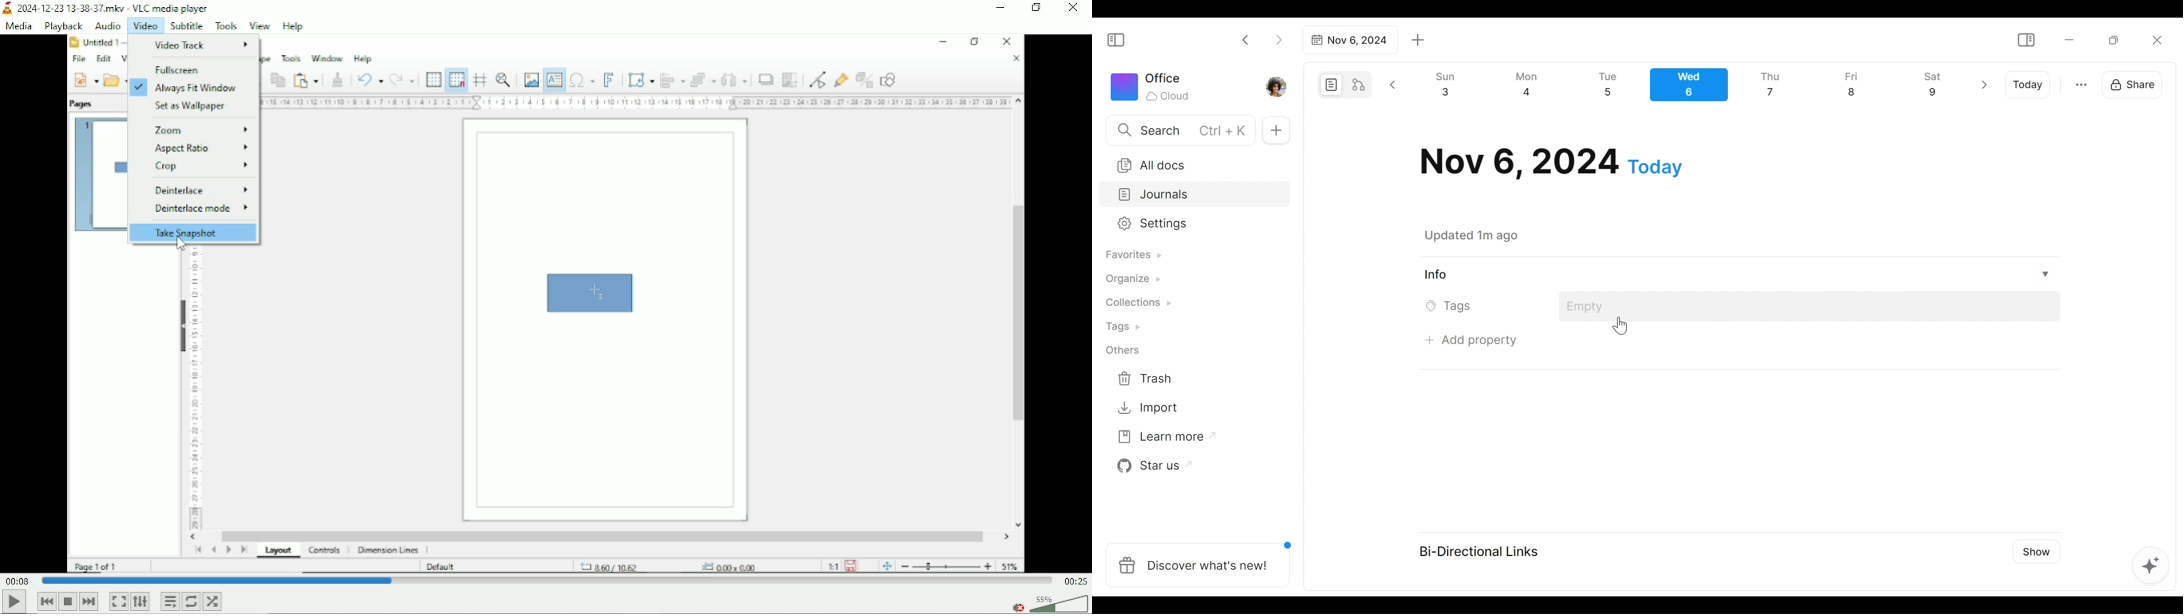  I want to click on View, so click(260, 26).